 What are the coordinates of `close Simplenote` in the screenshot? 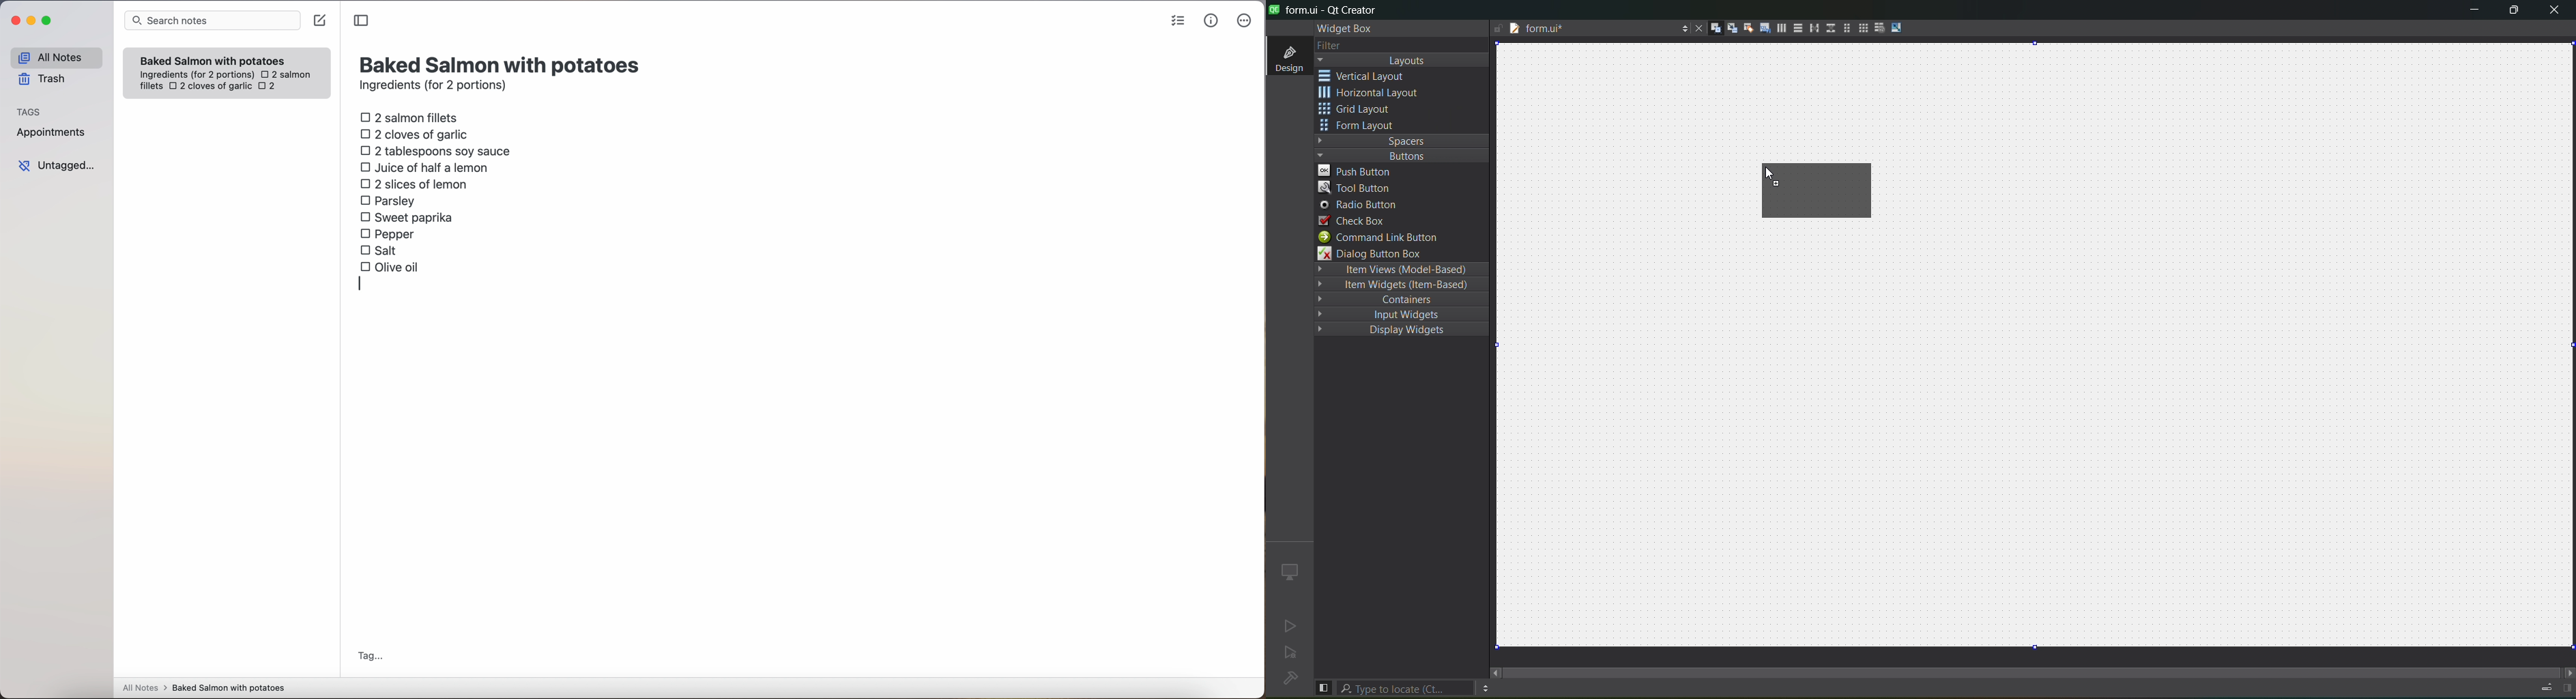 It's located at (14, 21).